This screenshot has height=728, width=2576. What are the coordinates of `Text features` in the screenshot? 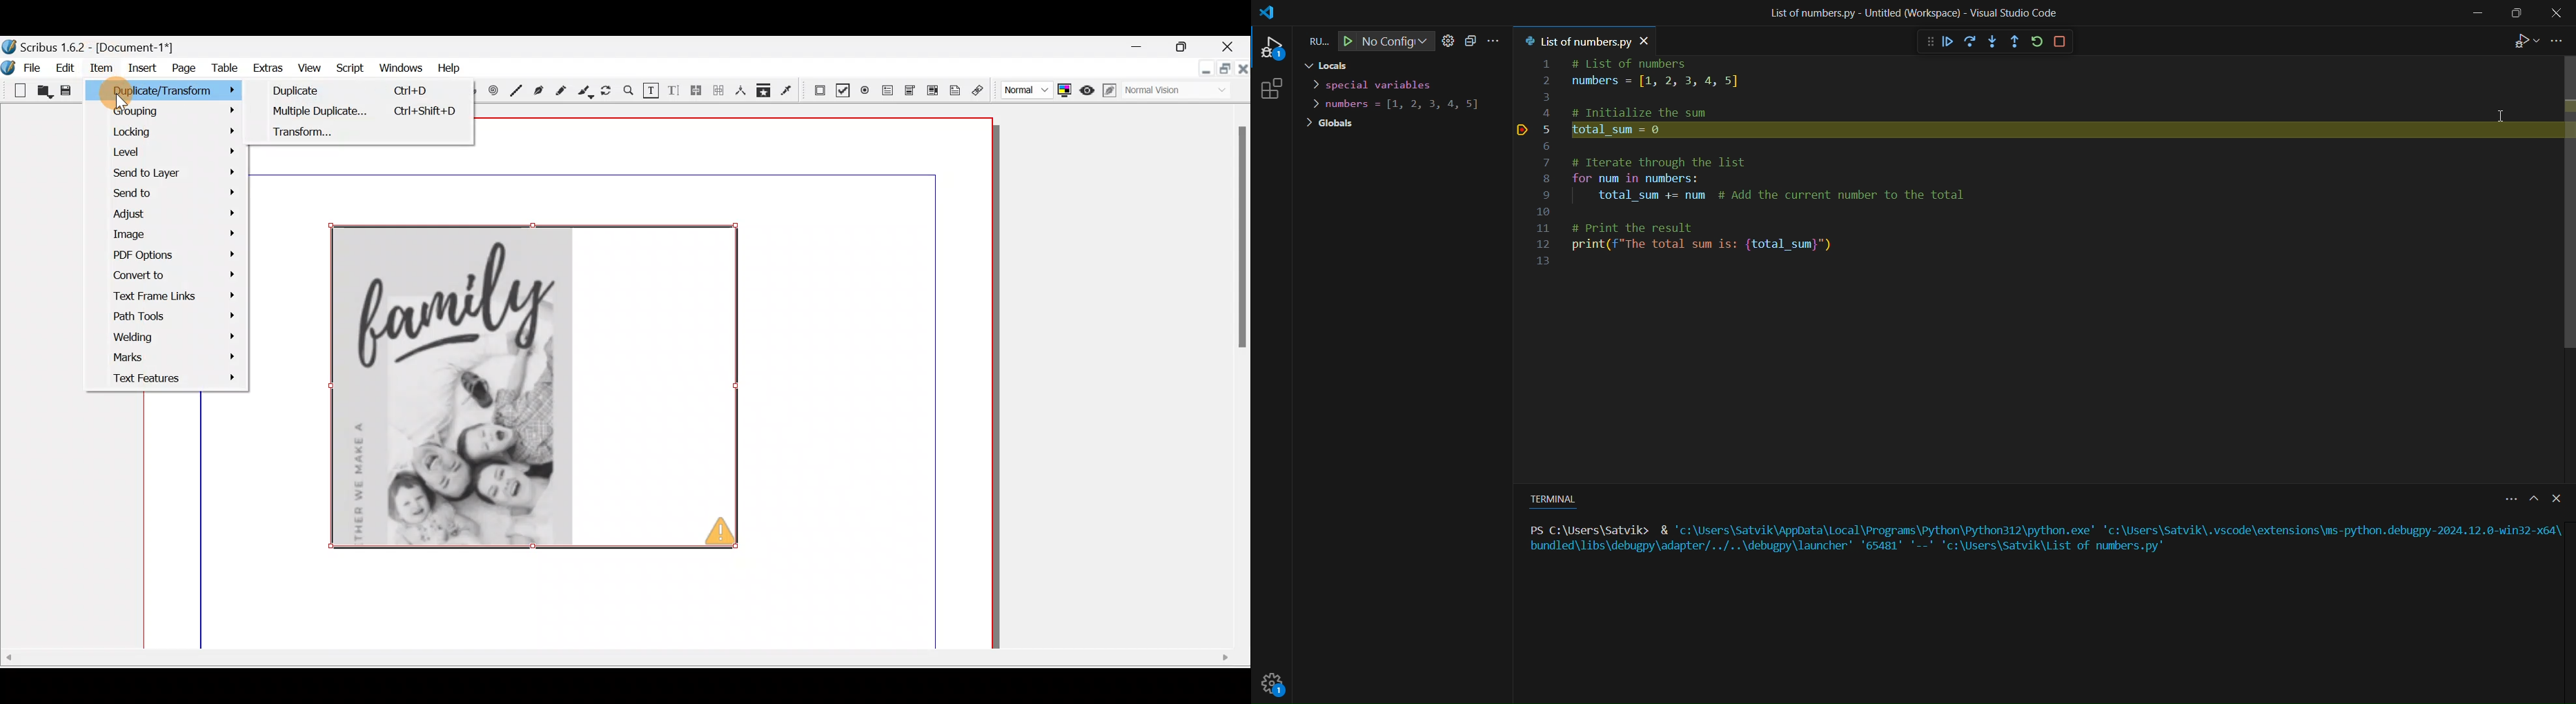 It's located at (167, 378).